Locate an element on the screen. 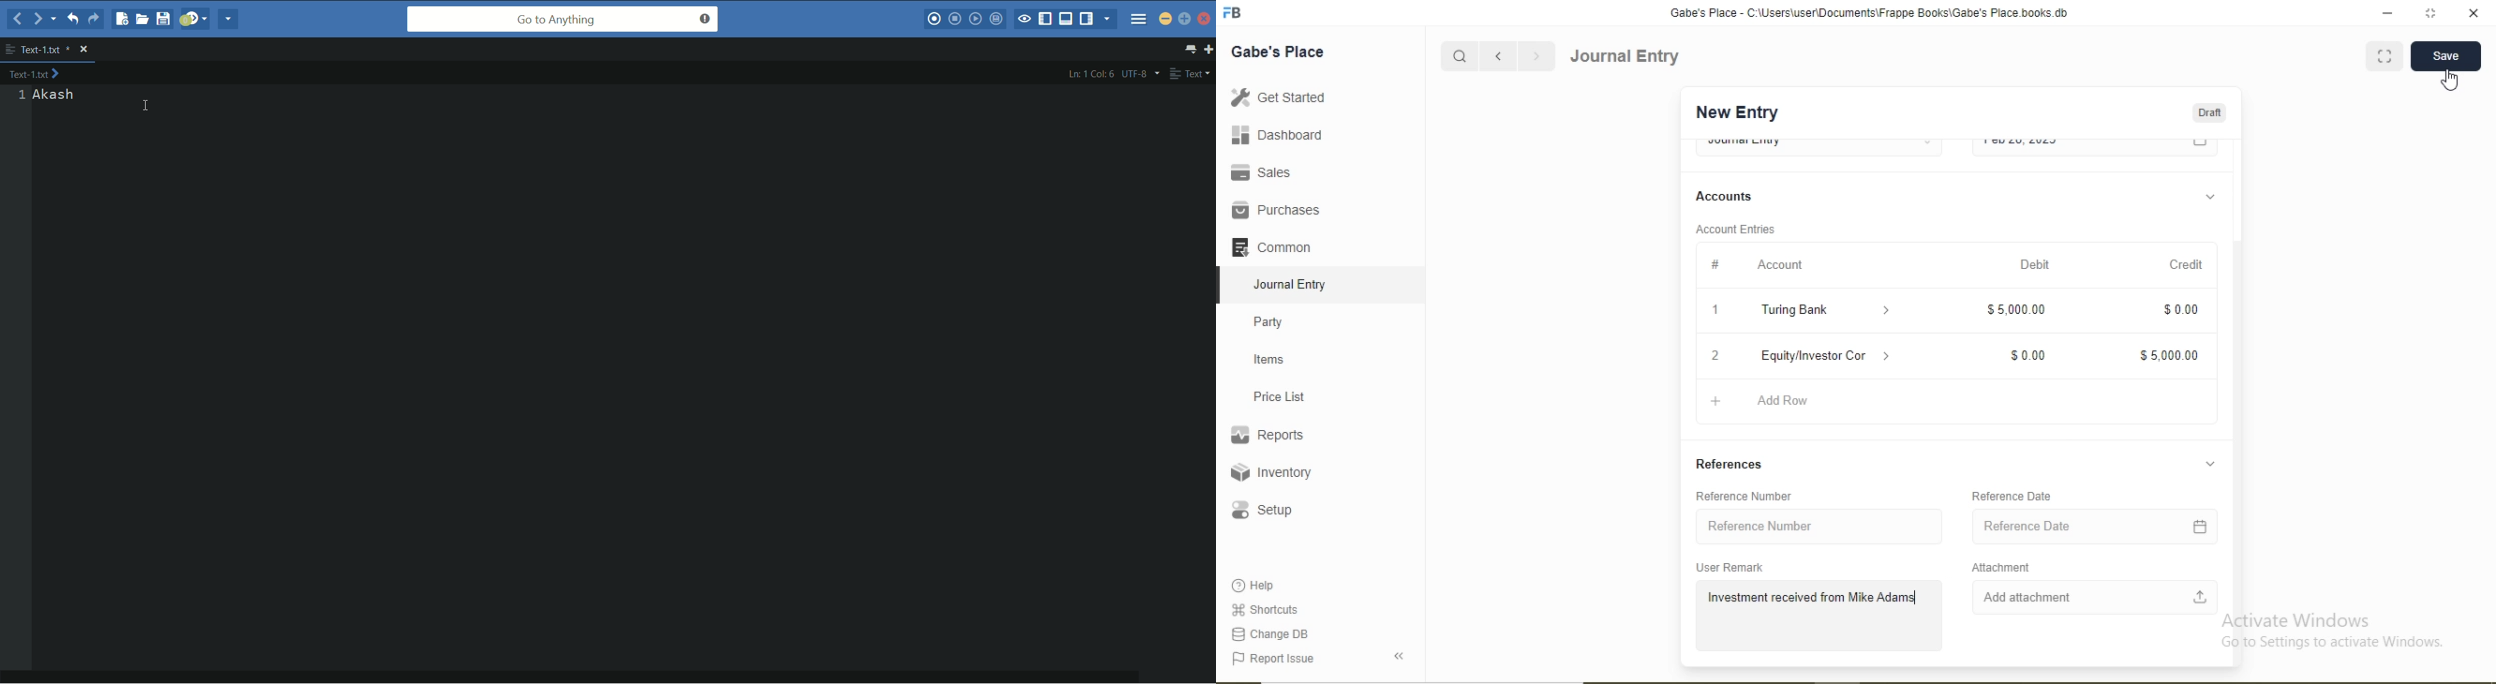 This screenshot has height=700, width=2520. Reference Number is located at coordinates (1761, 526).